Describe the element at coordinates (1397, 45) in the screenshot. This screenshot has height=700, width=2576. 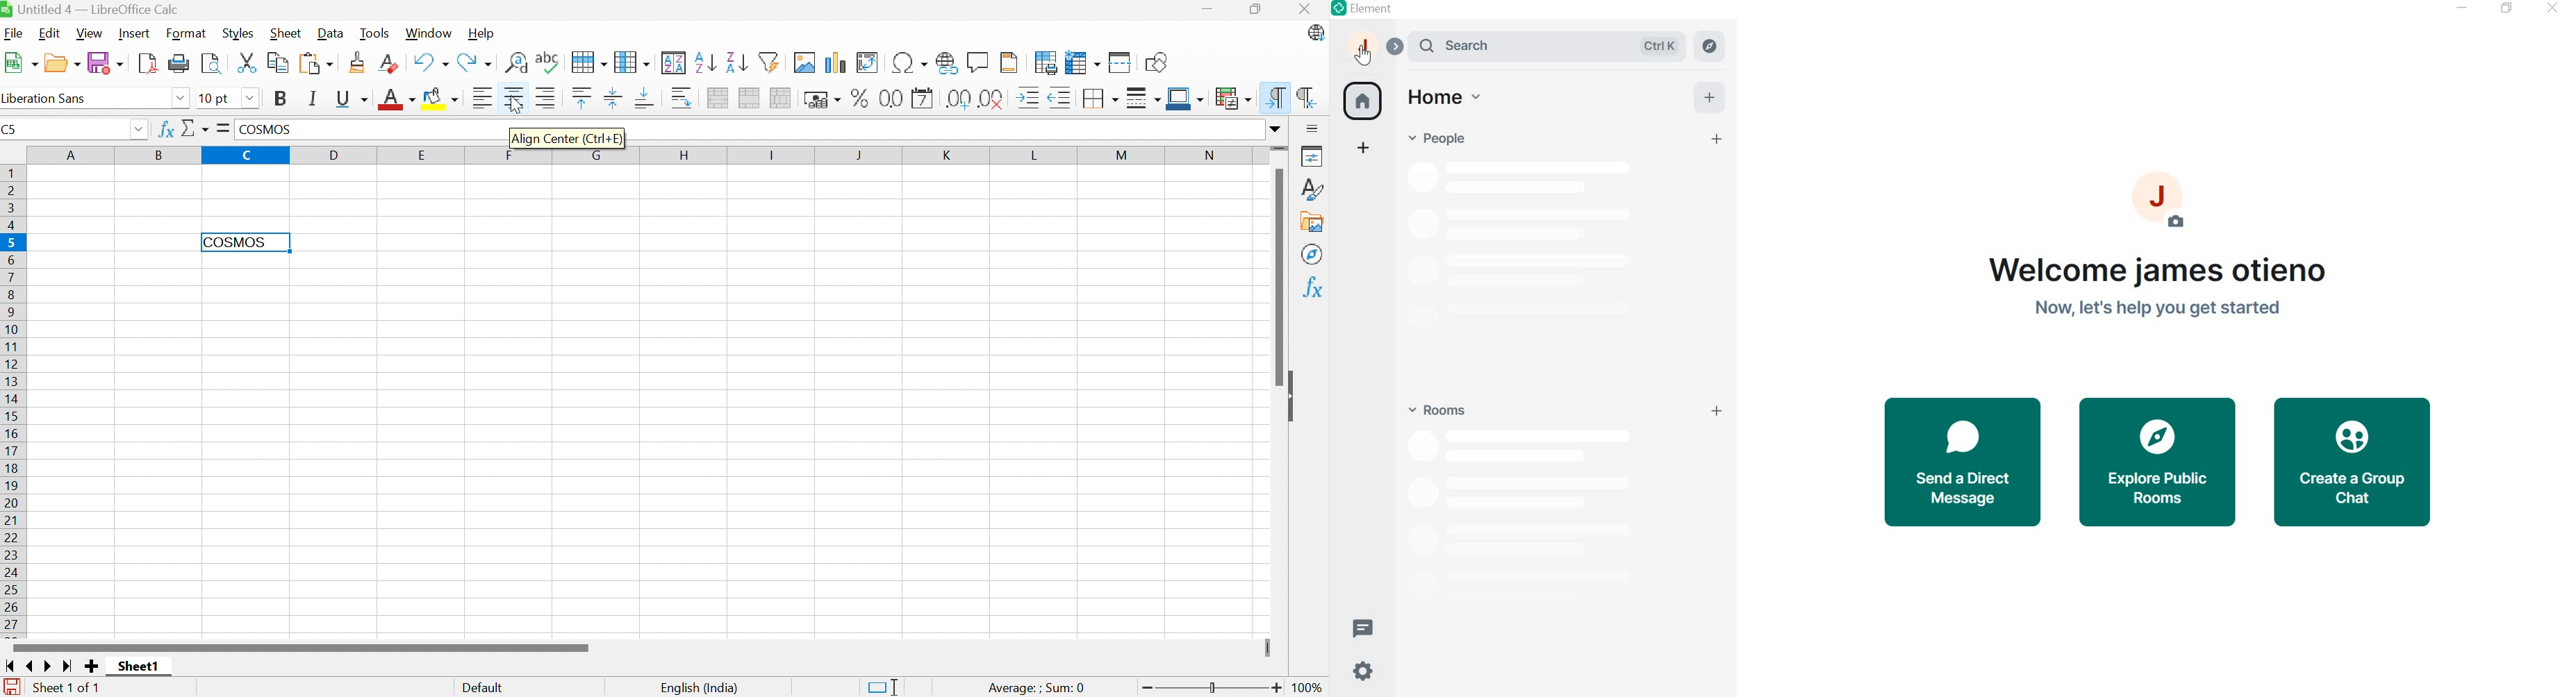
I see `EXPAND` at that location.